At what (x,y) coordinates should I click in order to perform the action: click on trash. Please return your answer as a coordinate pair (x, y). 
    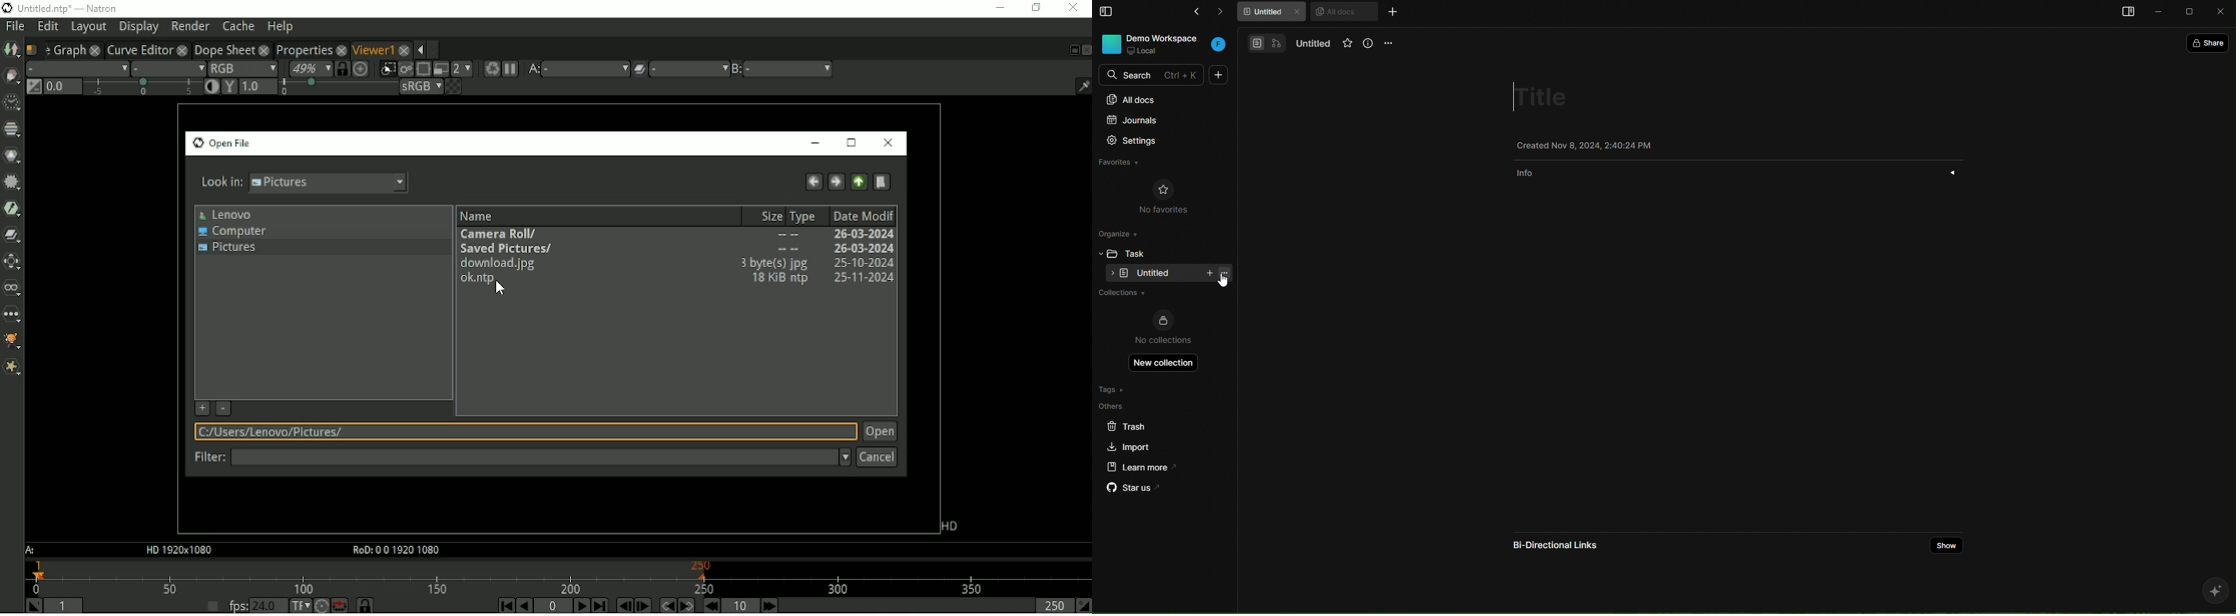
    Looking at the image, I should click on (1136, 424).